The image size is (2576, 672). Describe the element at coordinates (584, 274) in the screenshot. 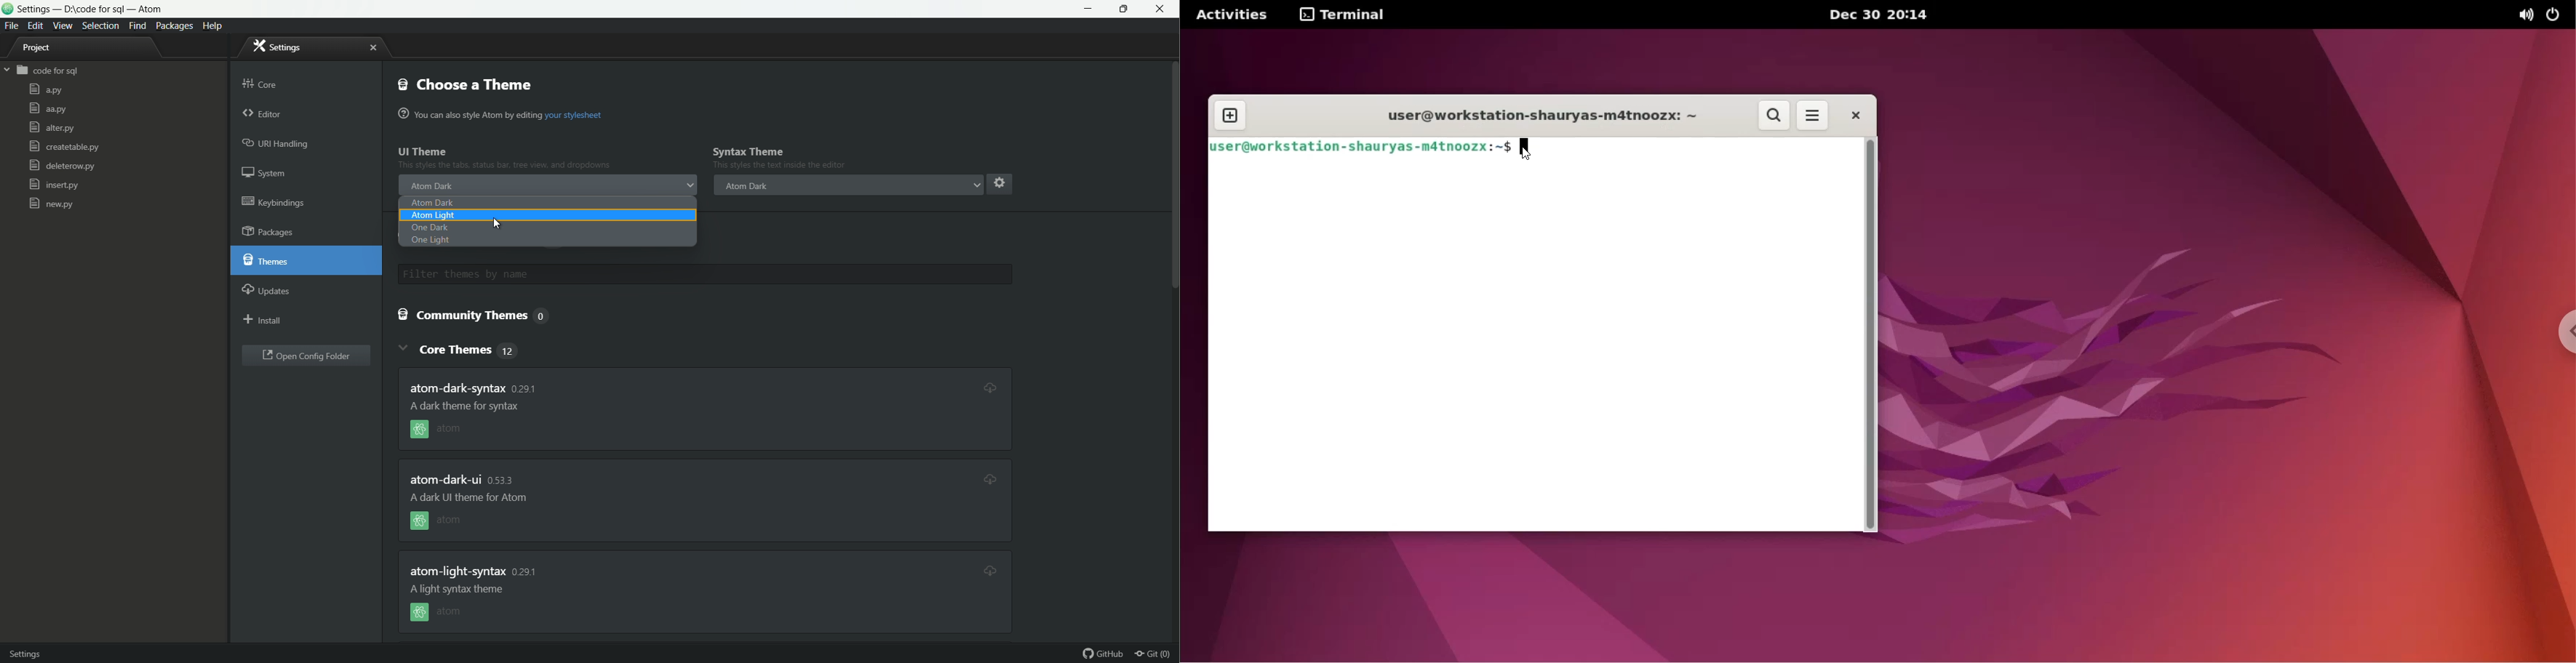

I see `filter themes by name` at that location.